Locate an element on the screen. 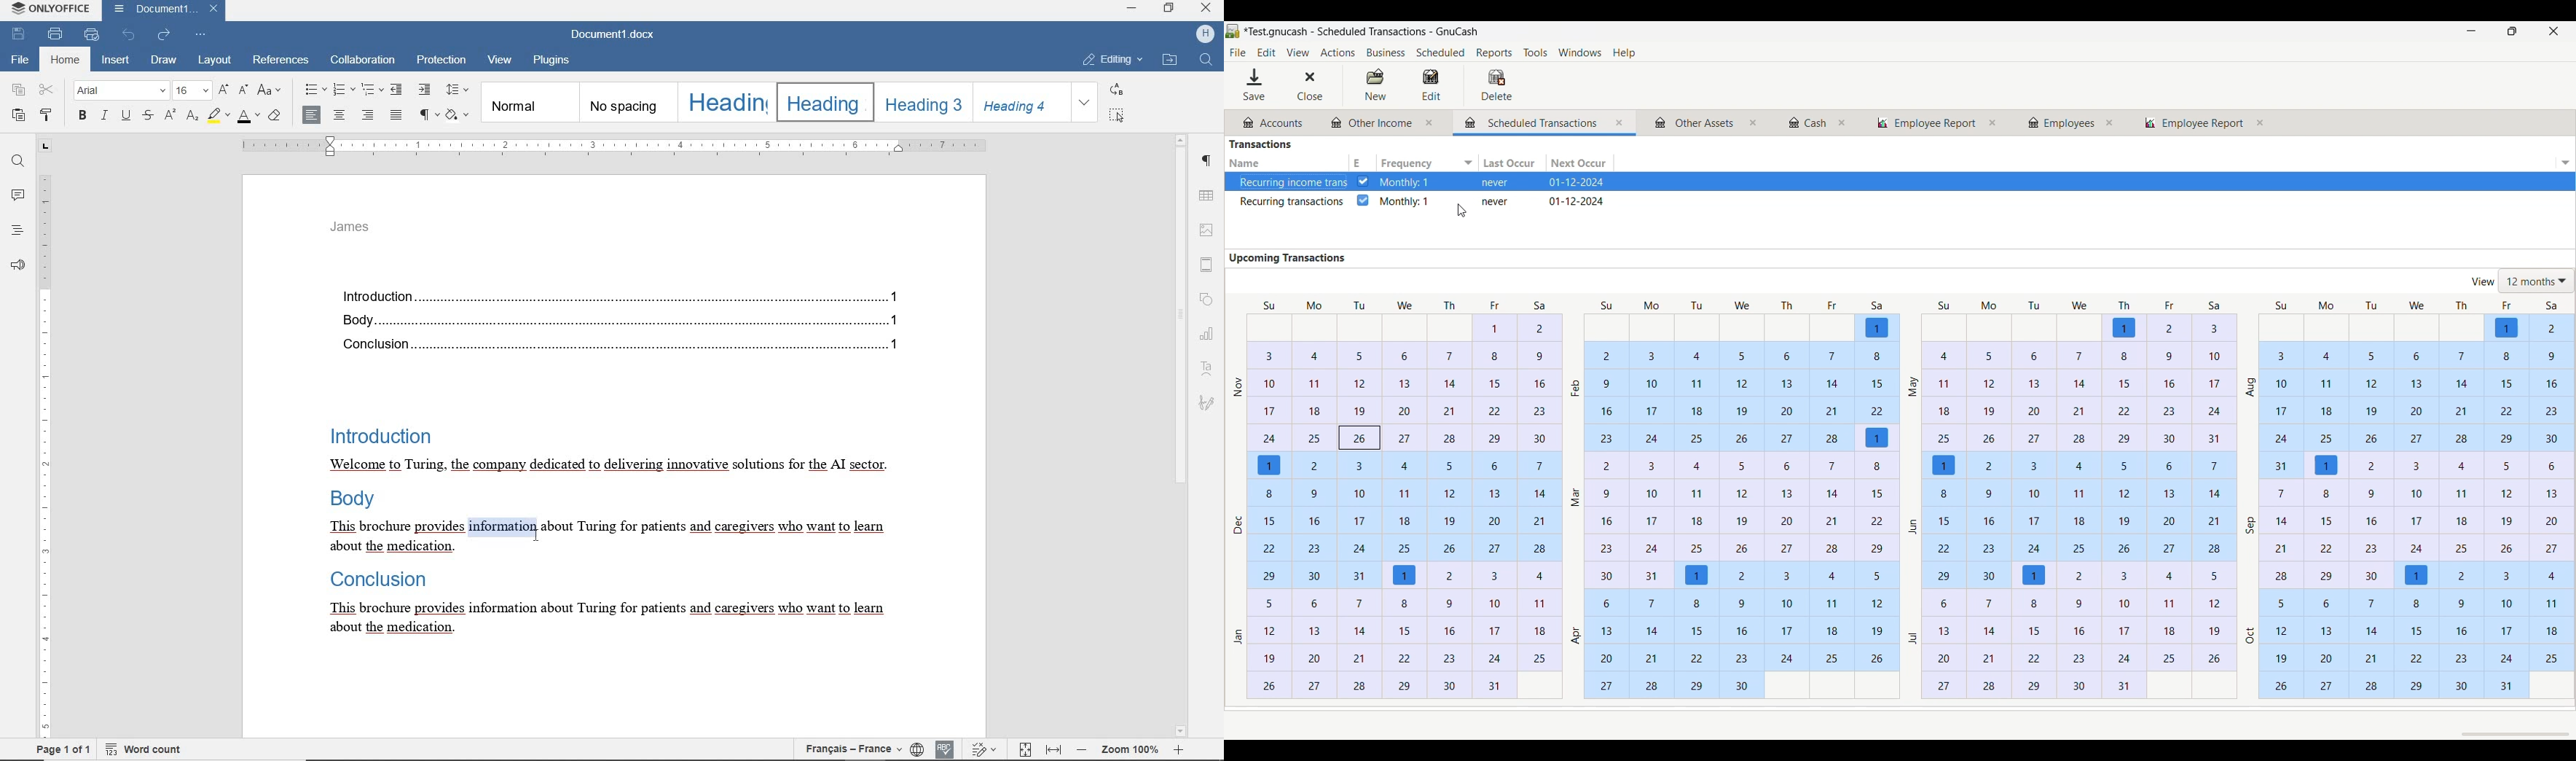  COPY is located at coordinates (18, 90).